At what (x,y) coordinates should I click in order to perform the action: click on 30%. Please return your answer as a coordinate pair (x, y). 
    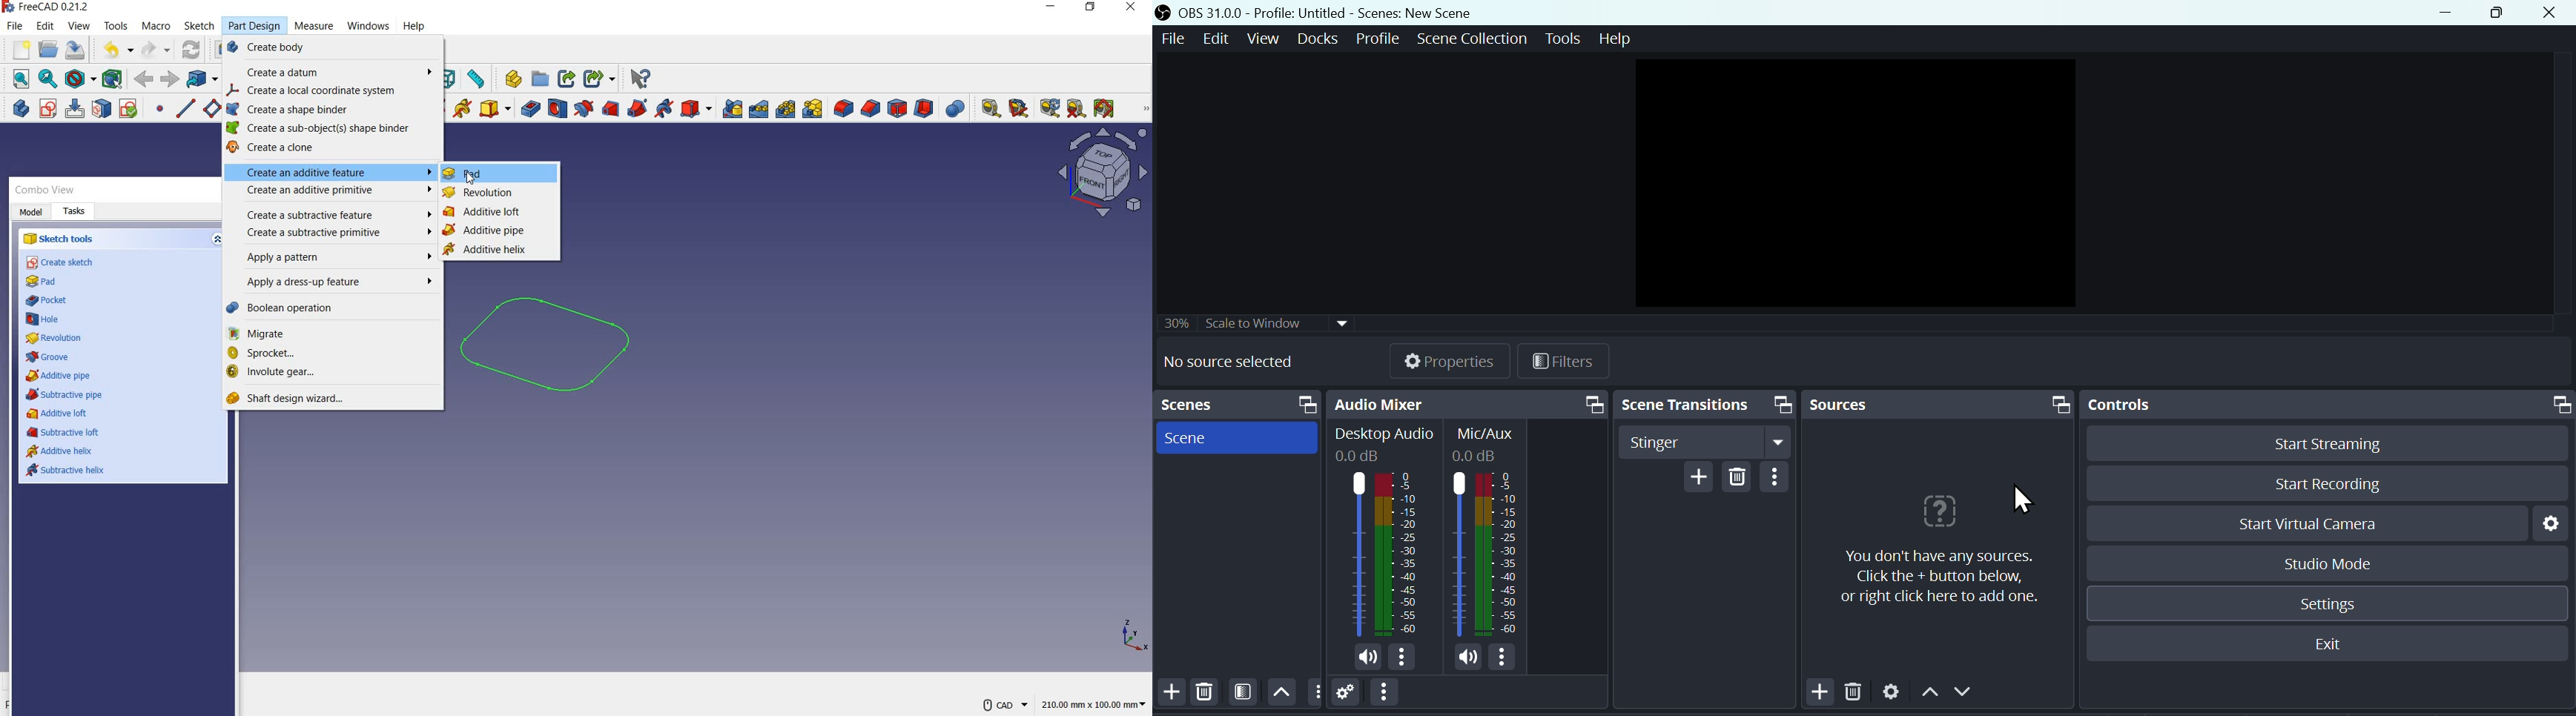
    Looking at the image, I should click on (1176, 321).